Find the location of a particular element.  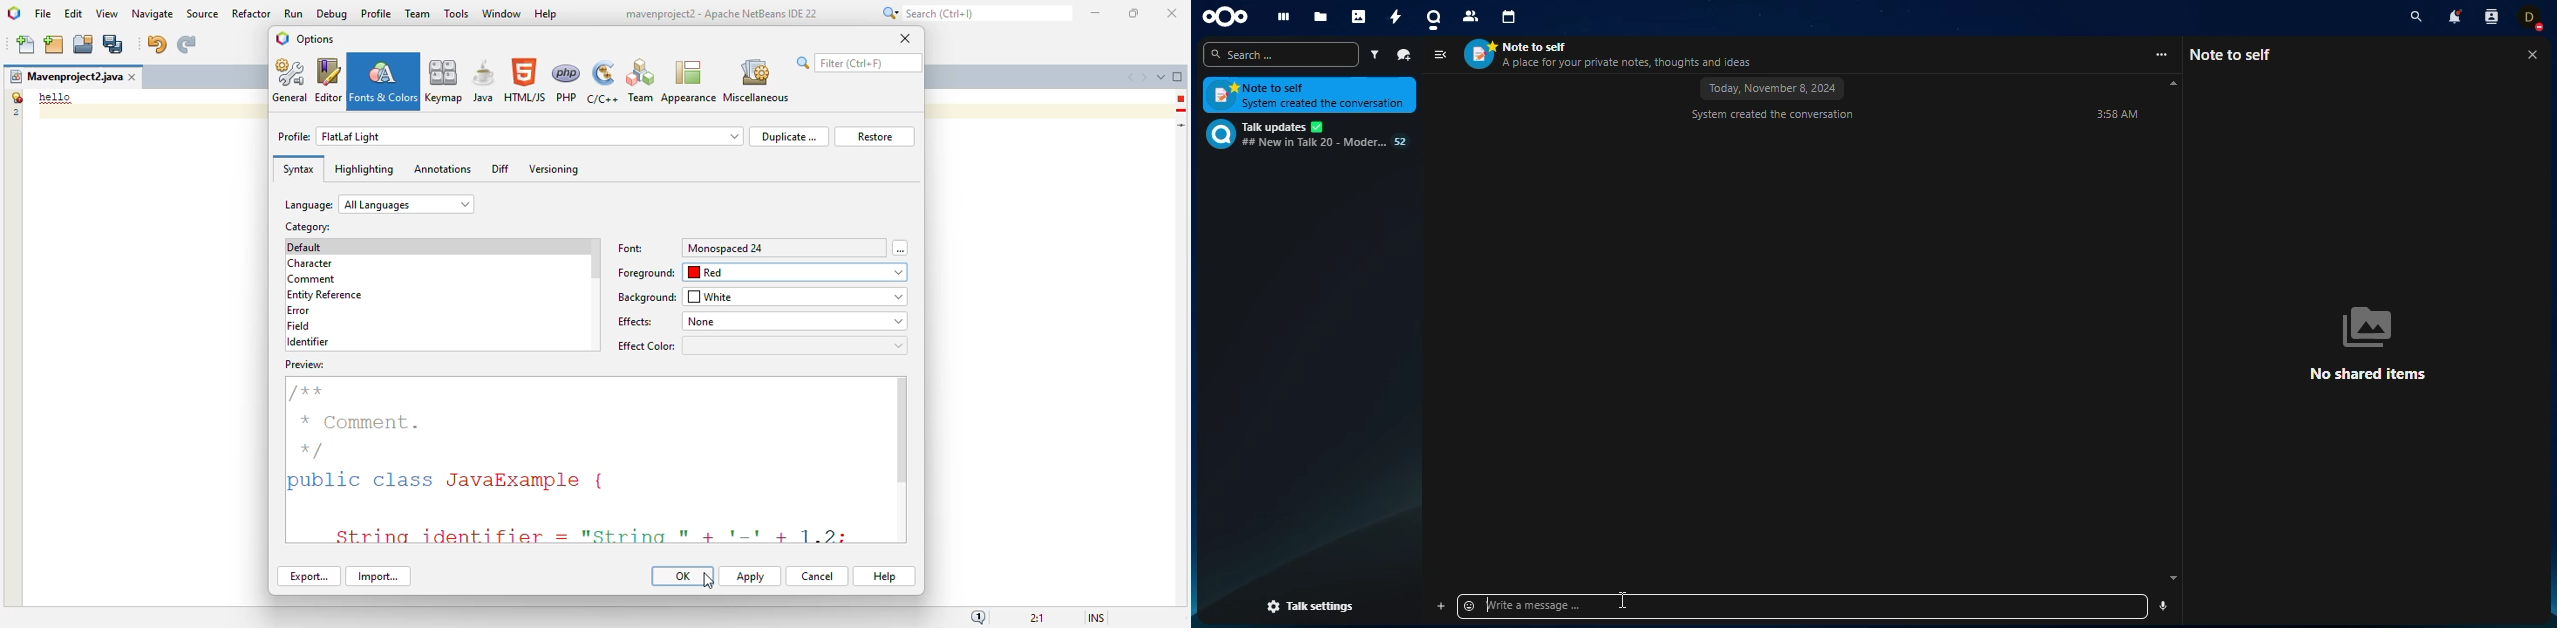

november 8, 2024 is located at coordinates (1773, 89).